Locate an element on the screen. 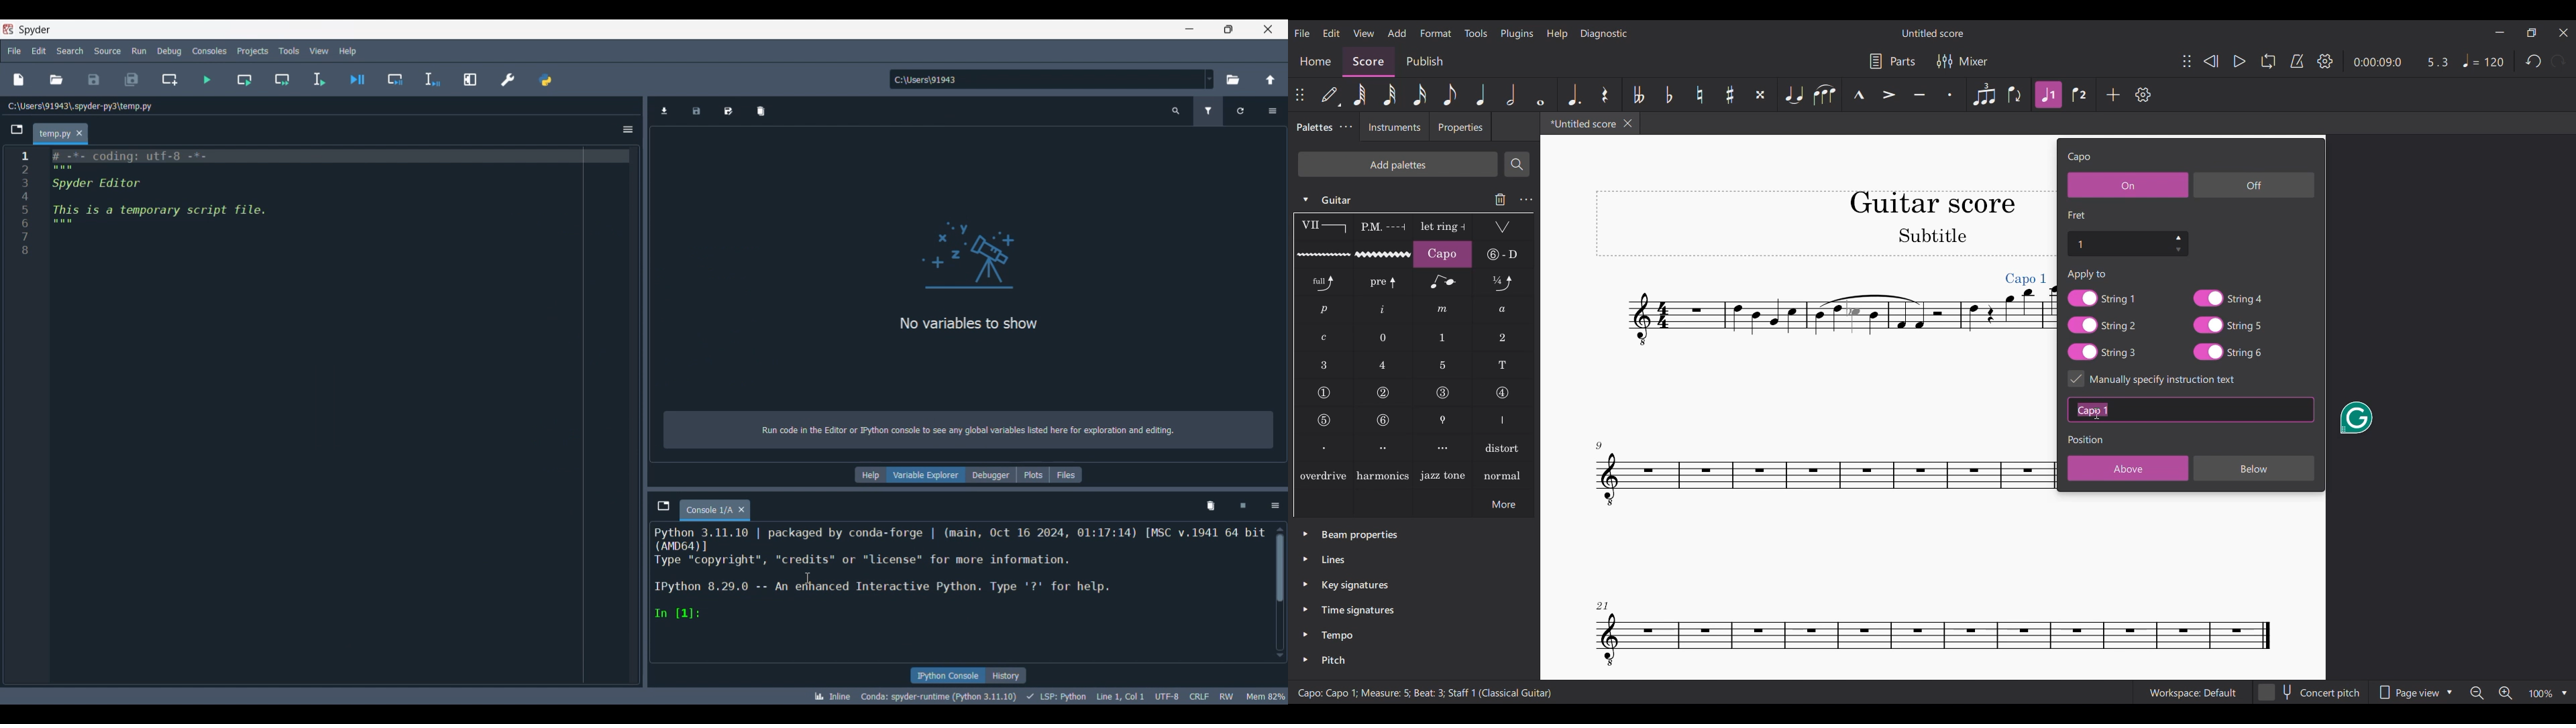 The image size is (2576, 728). Above is located at coordinates (2129, 468).